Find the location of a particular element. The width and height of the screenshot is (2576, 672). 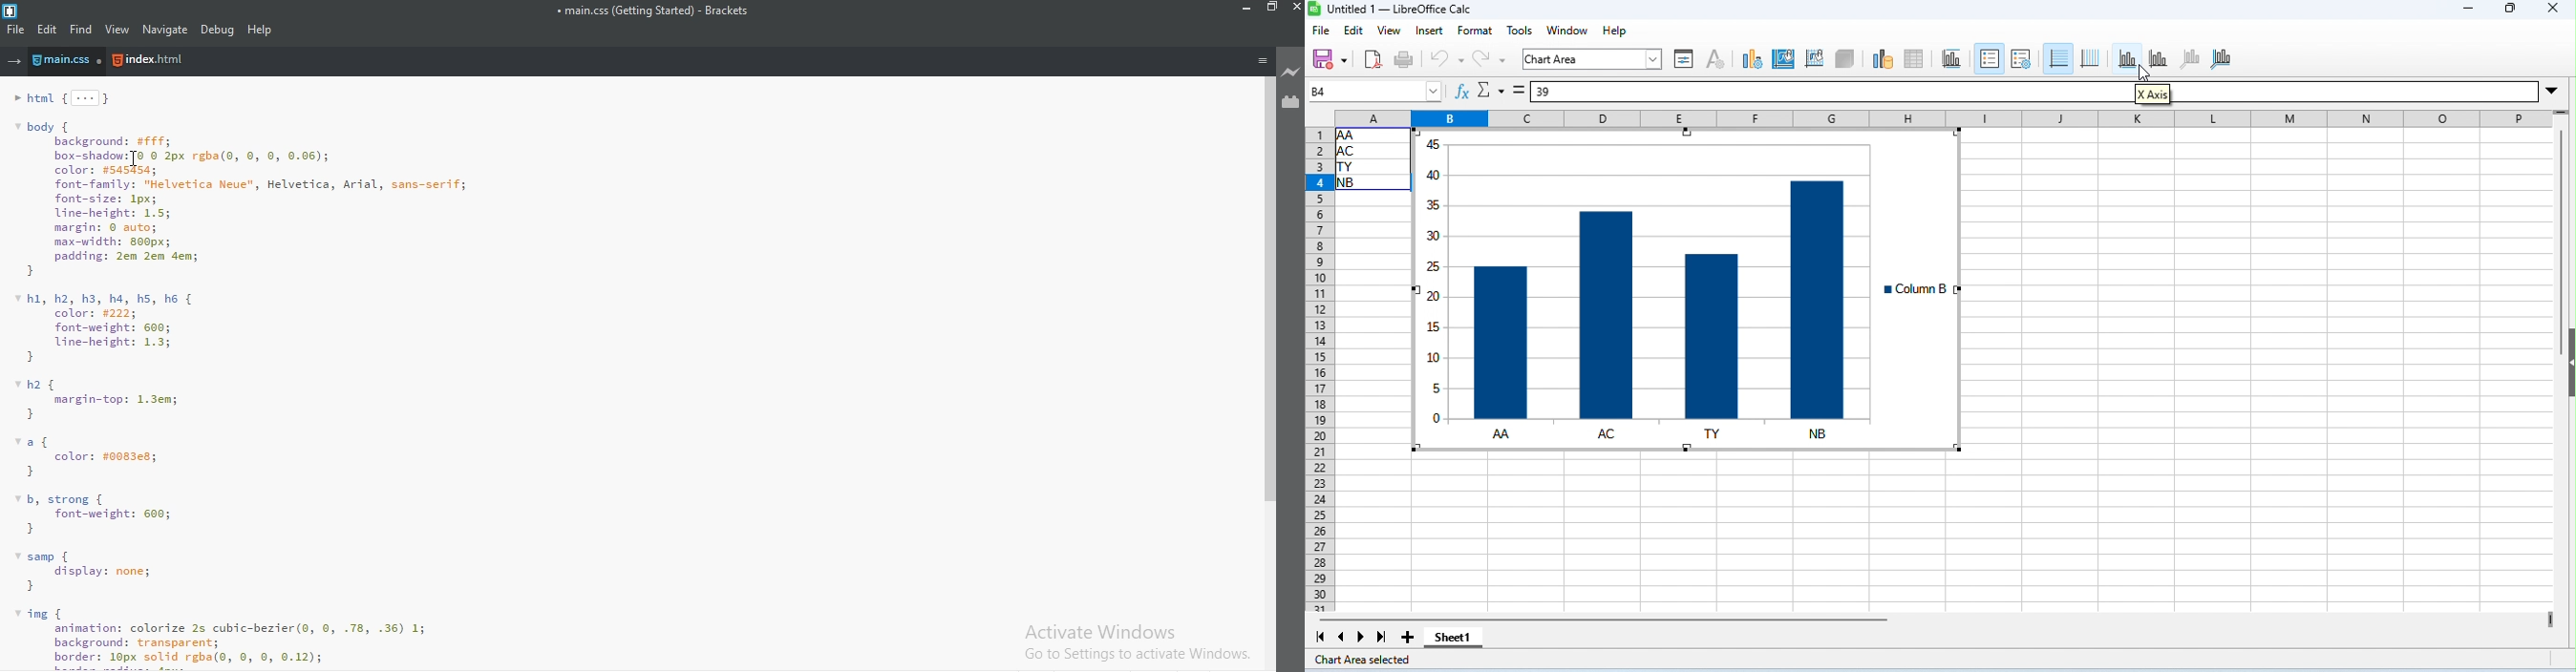

save is located at coordinates (1328, 58).